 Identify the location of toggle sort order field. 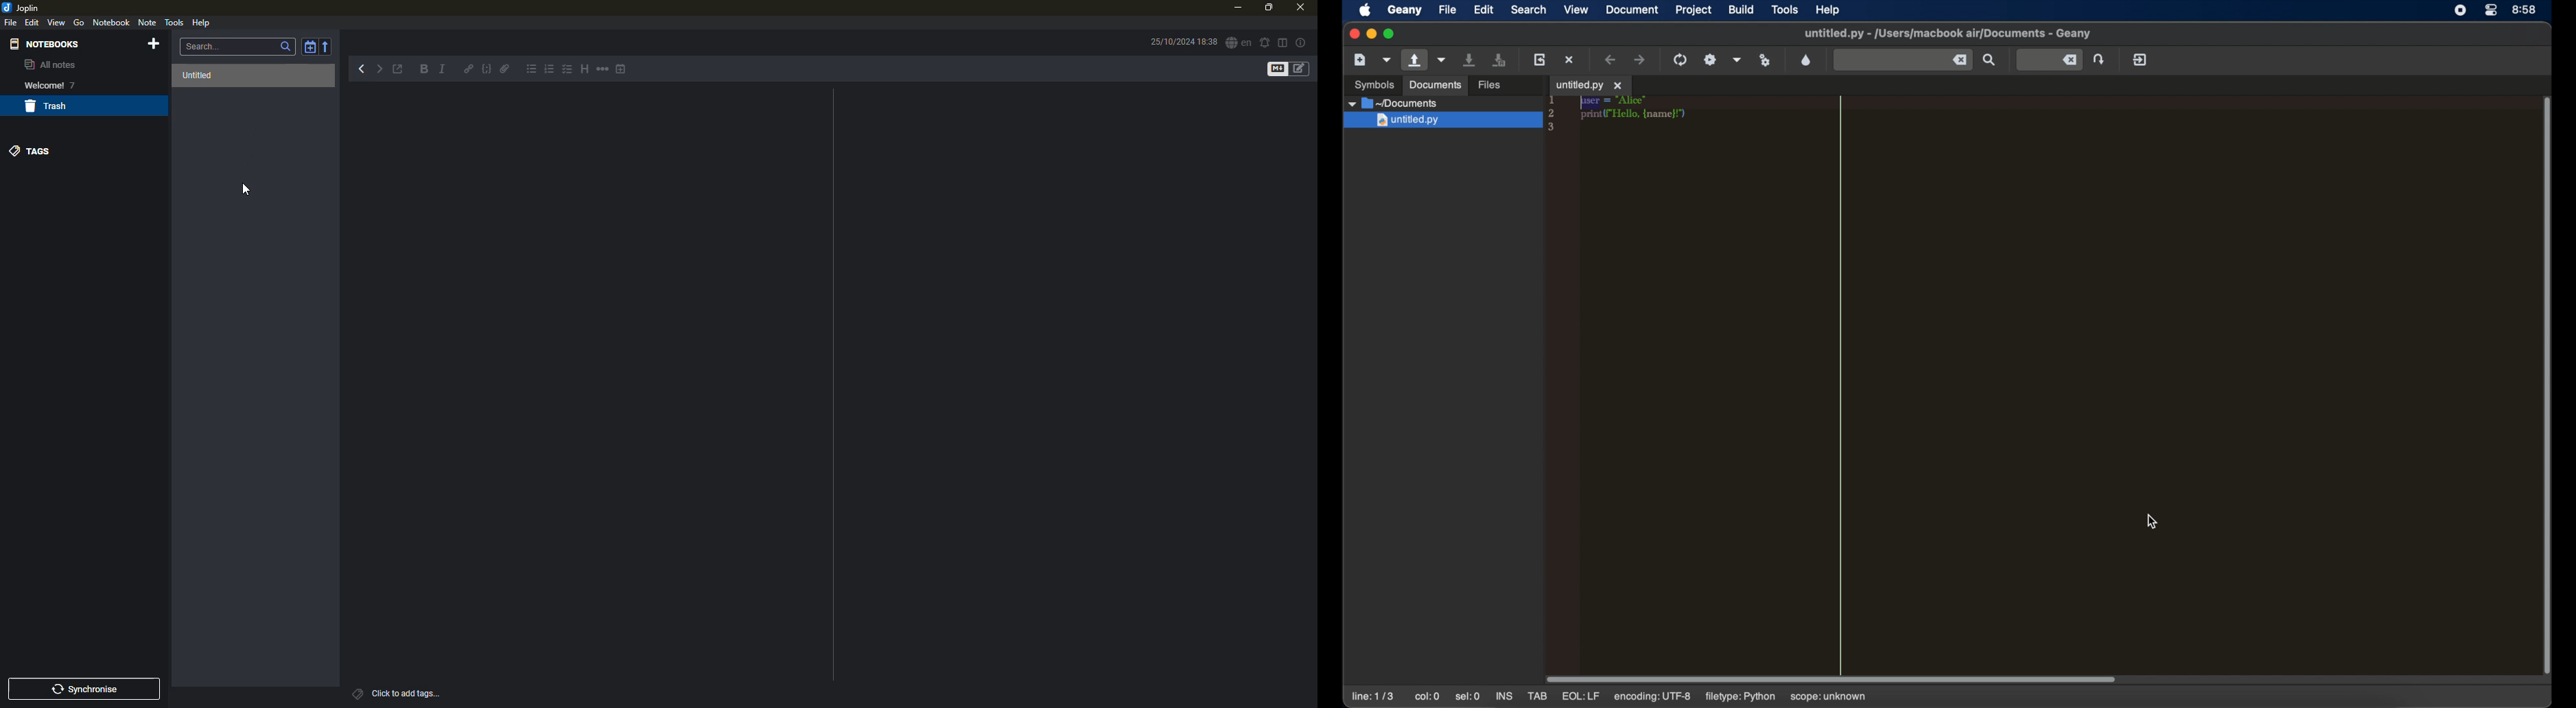
(309, 47).